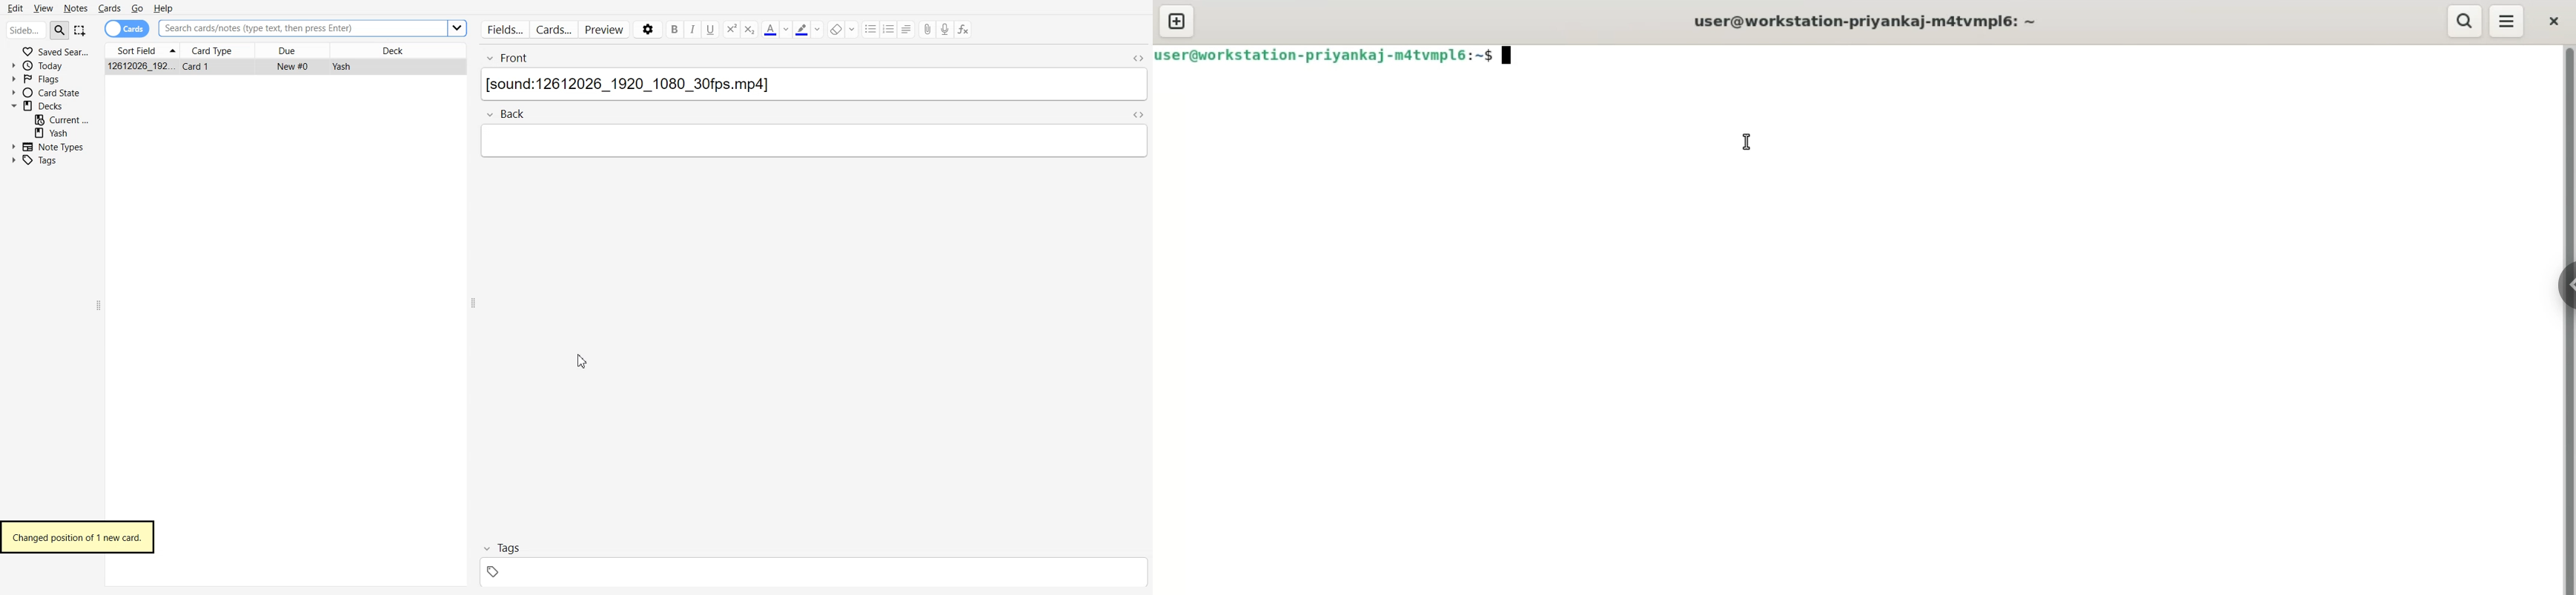  I want to click on Cards, so click(554, 29).